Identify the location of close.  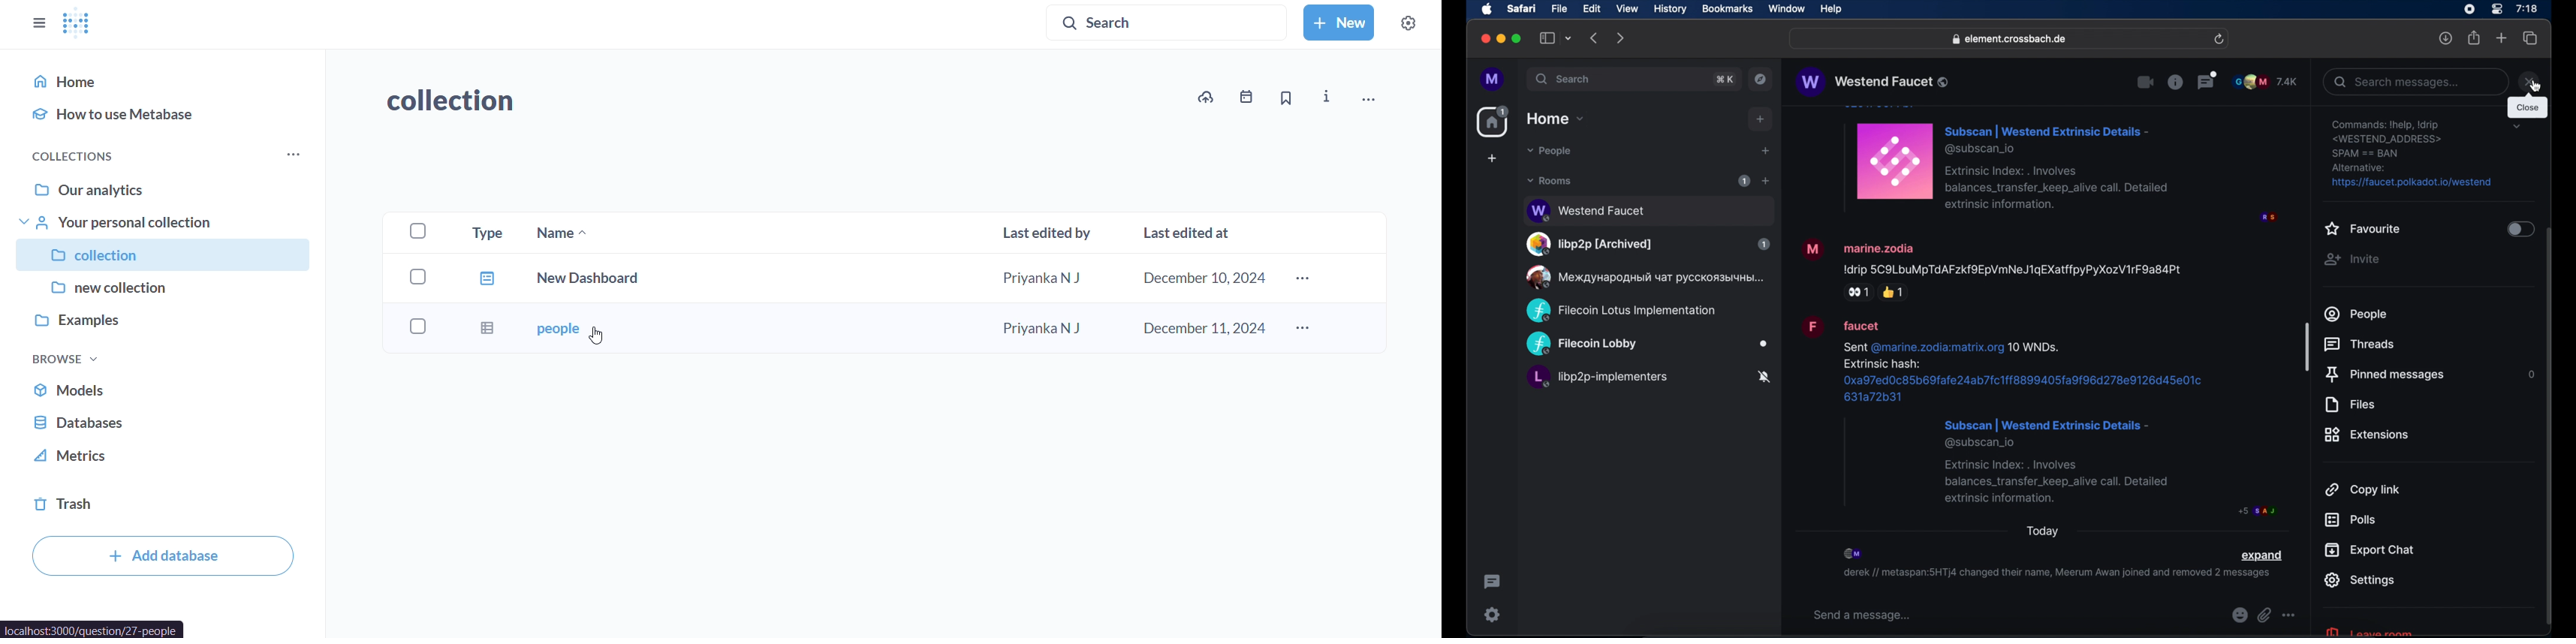
(1484, 39).